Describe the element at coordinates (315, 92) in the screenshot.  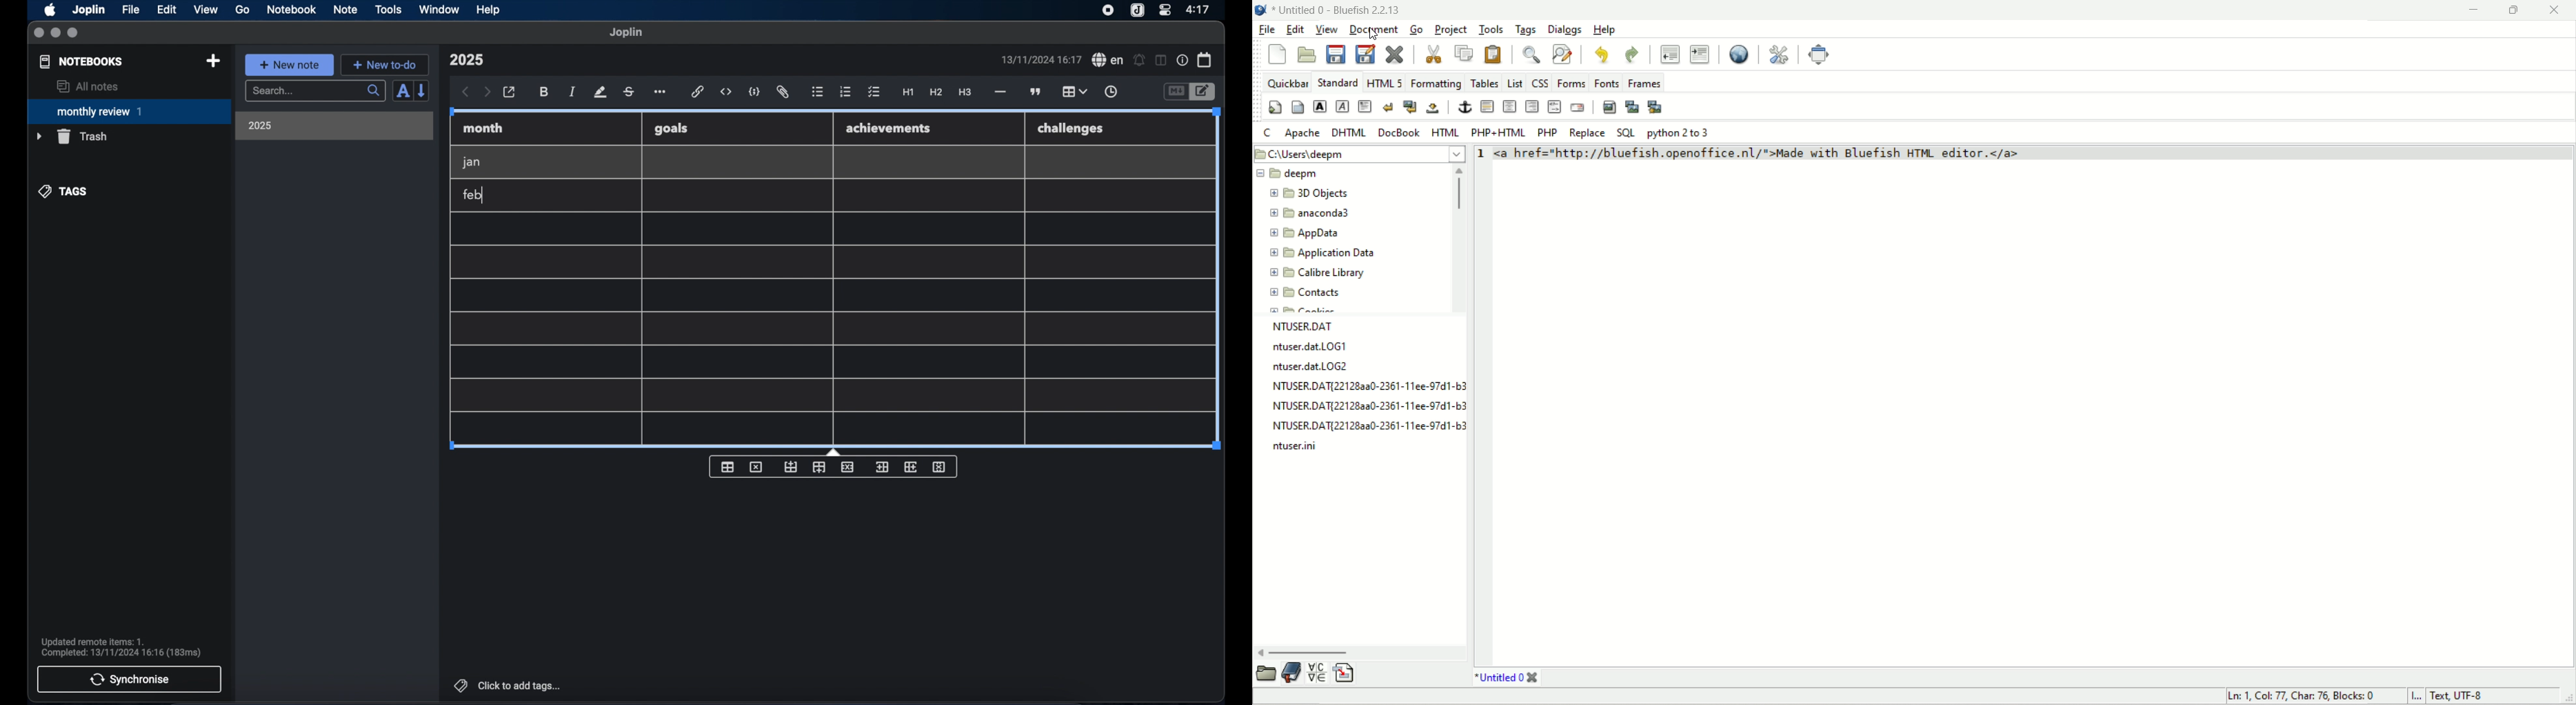
I see `search bar` at that location.